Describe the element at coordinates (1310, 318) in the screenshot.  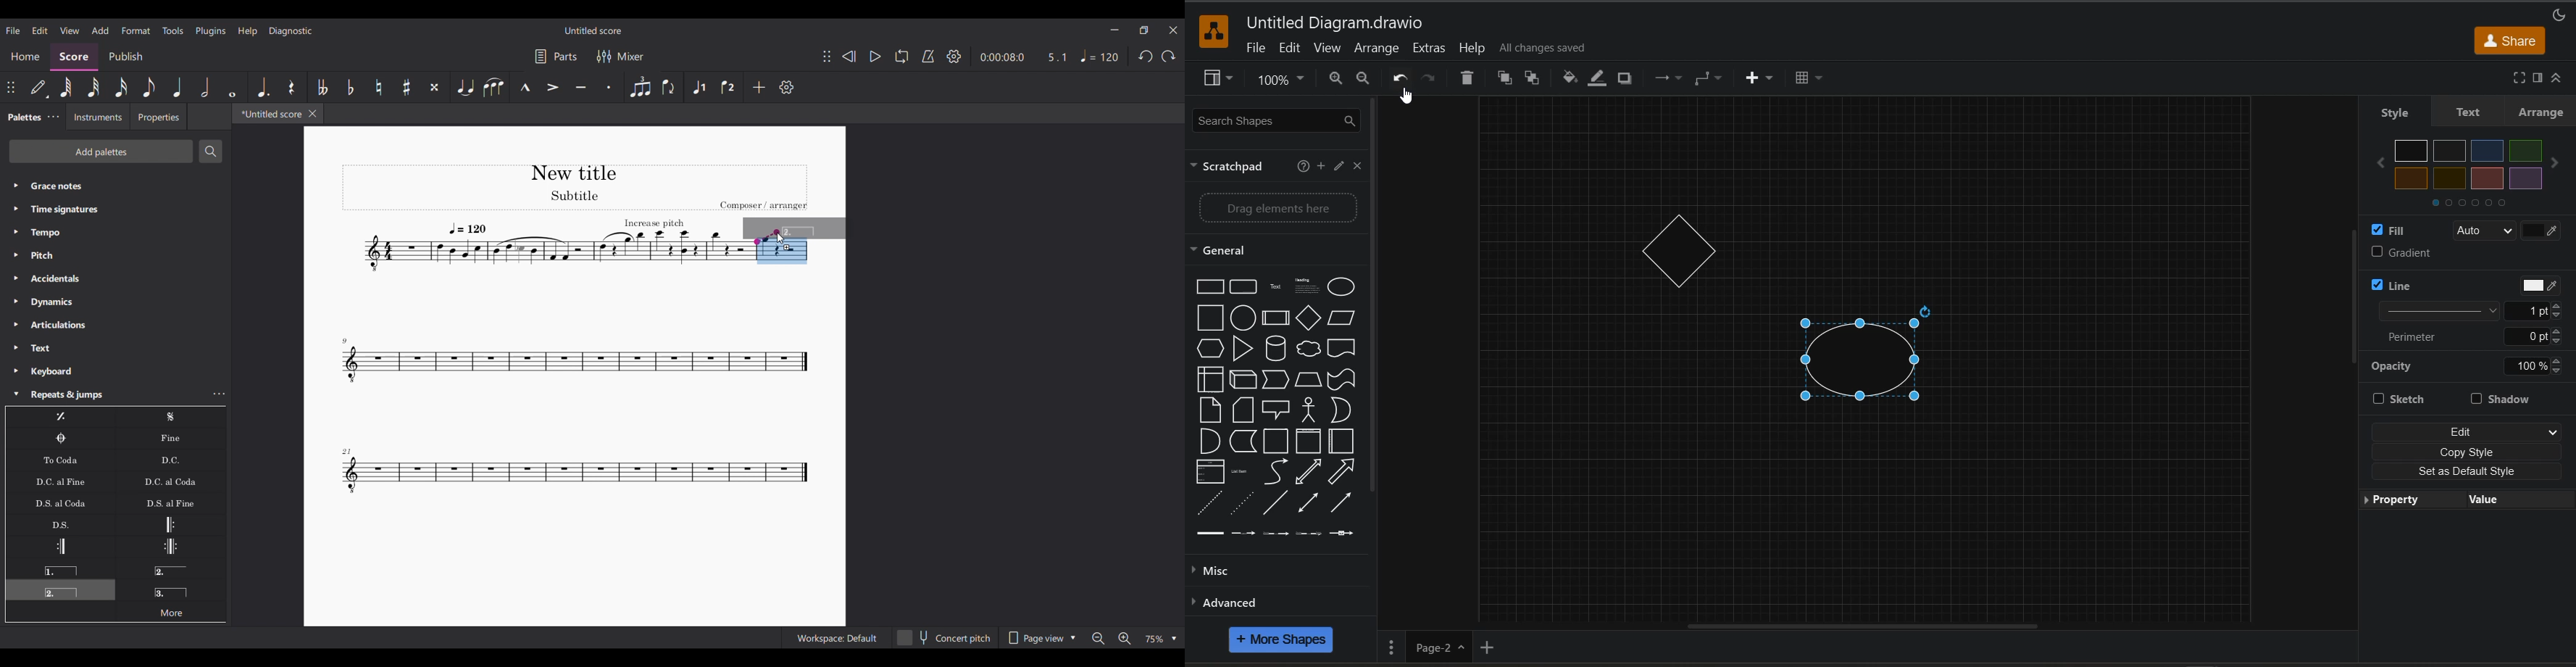
I see `Diamond` at that location.